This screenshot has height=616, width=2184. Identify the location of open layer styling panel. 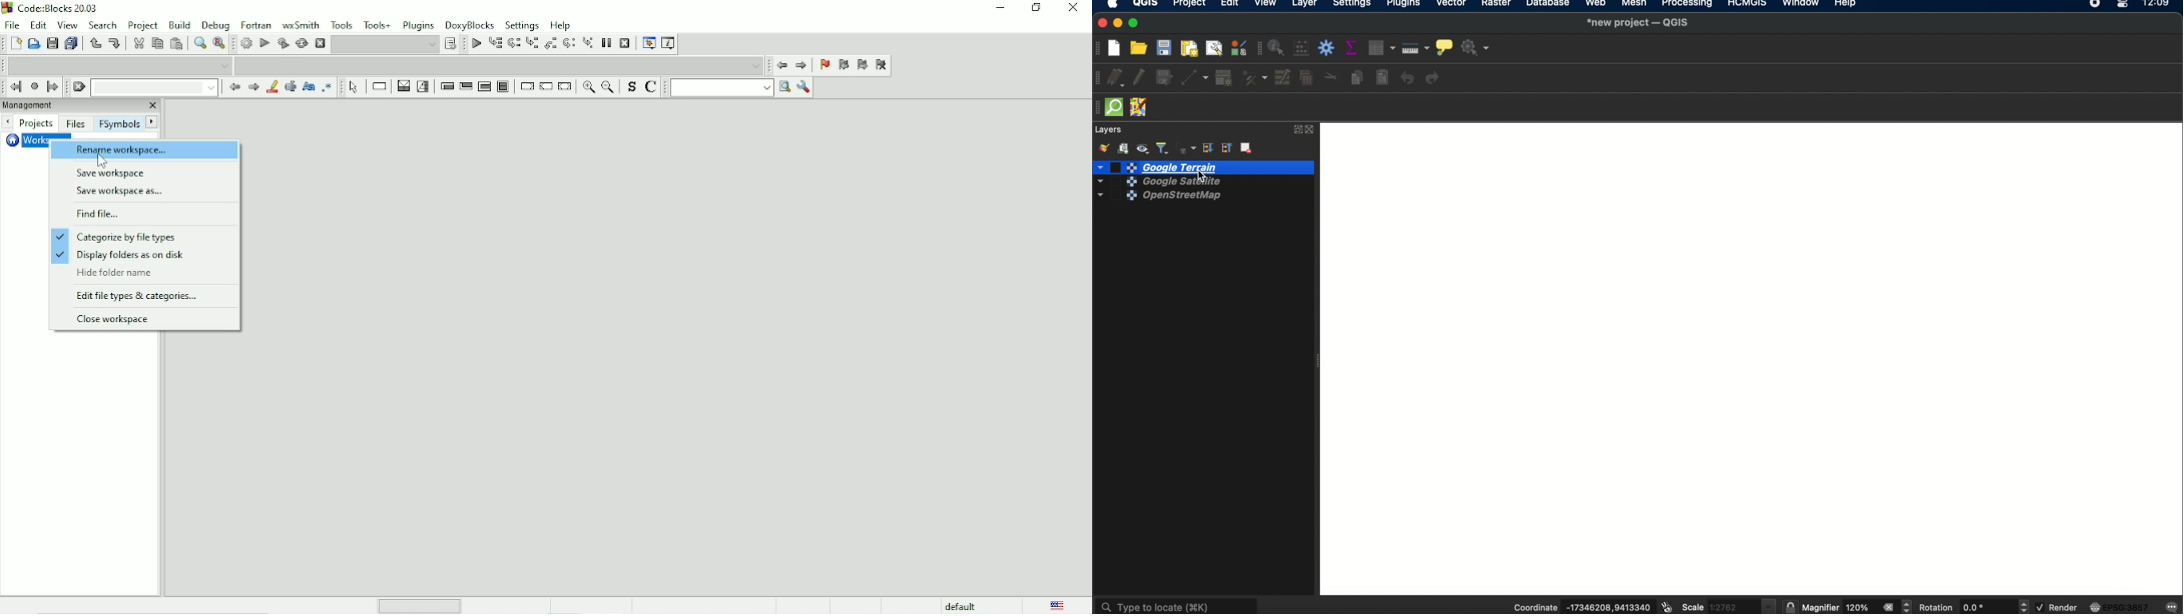
(1103, 148).